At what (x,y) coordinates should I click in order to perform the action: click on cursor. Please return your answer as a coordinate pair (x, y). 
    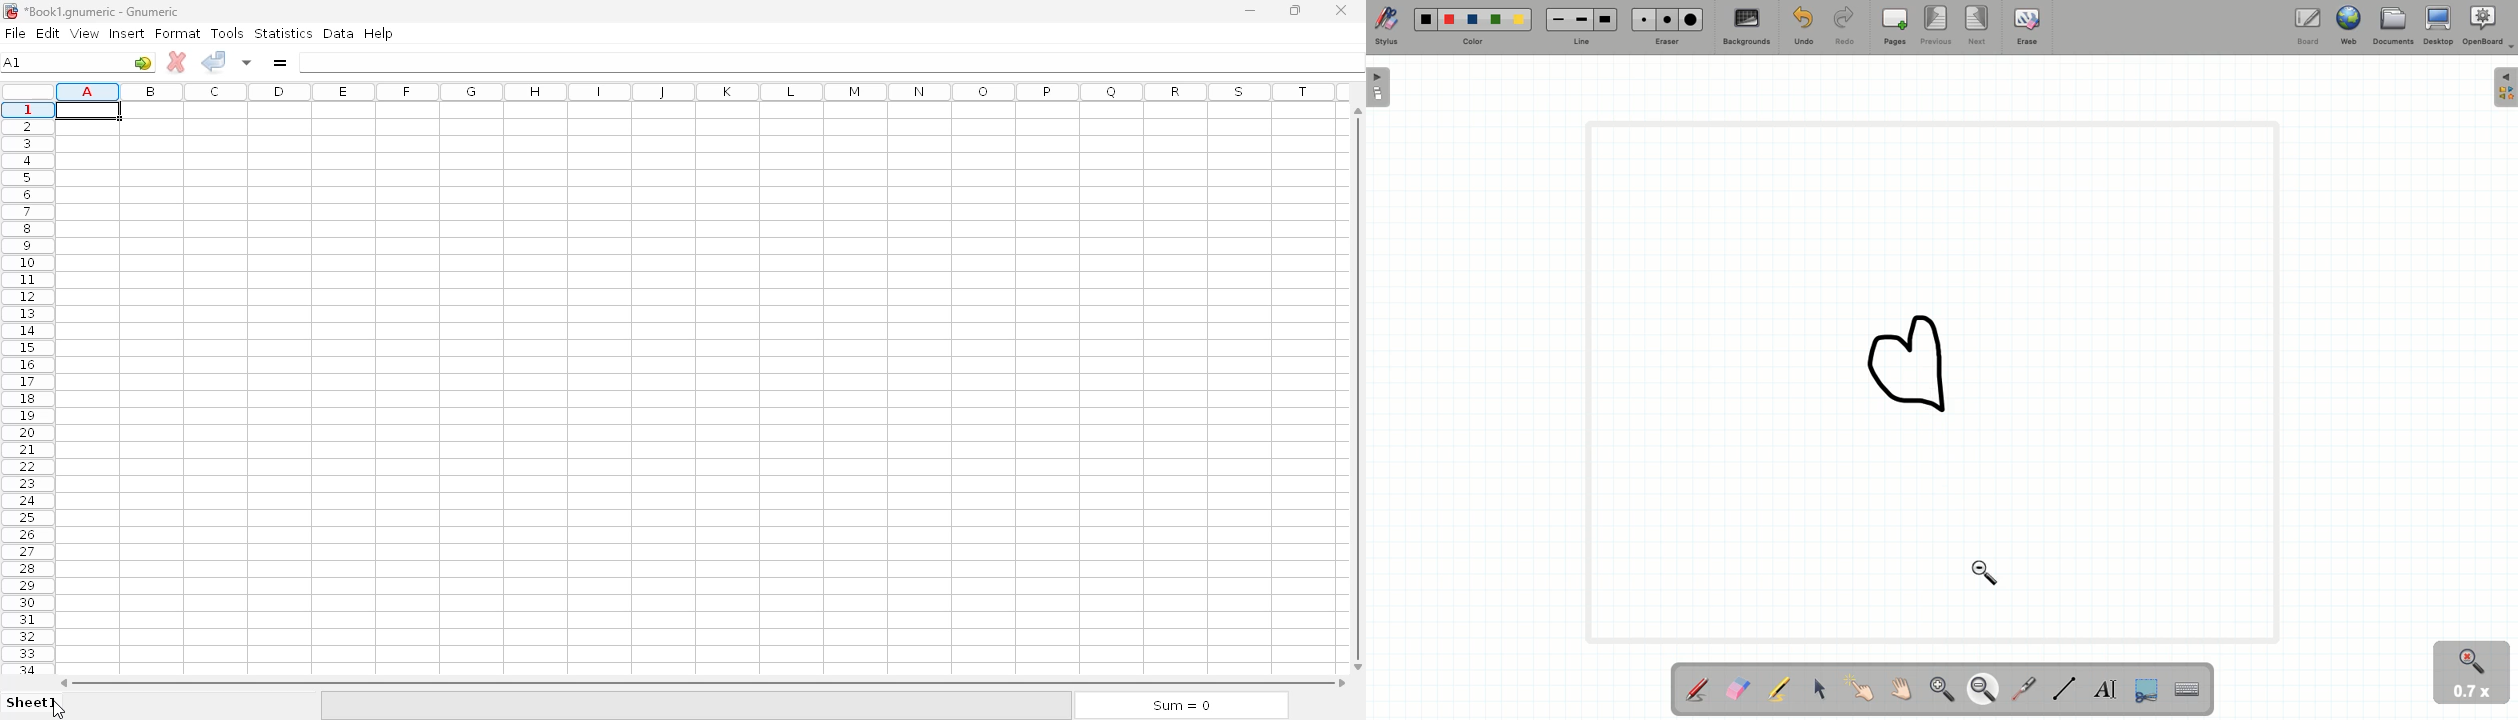
    Looking at the image, I should click on (59, 710).